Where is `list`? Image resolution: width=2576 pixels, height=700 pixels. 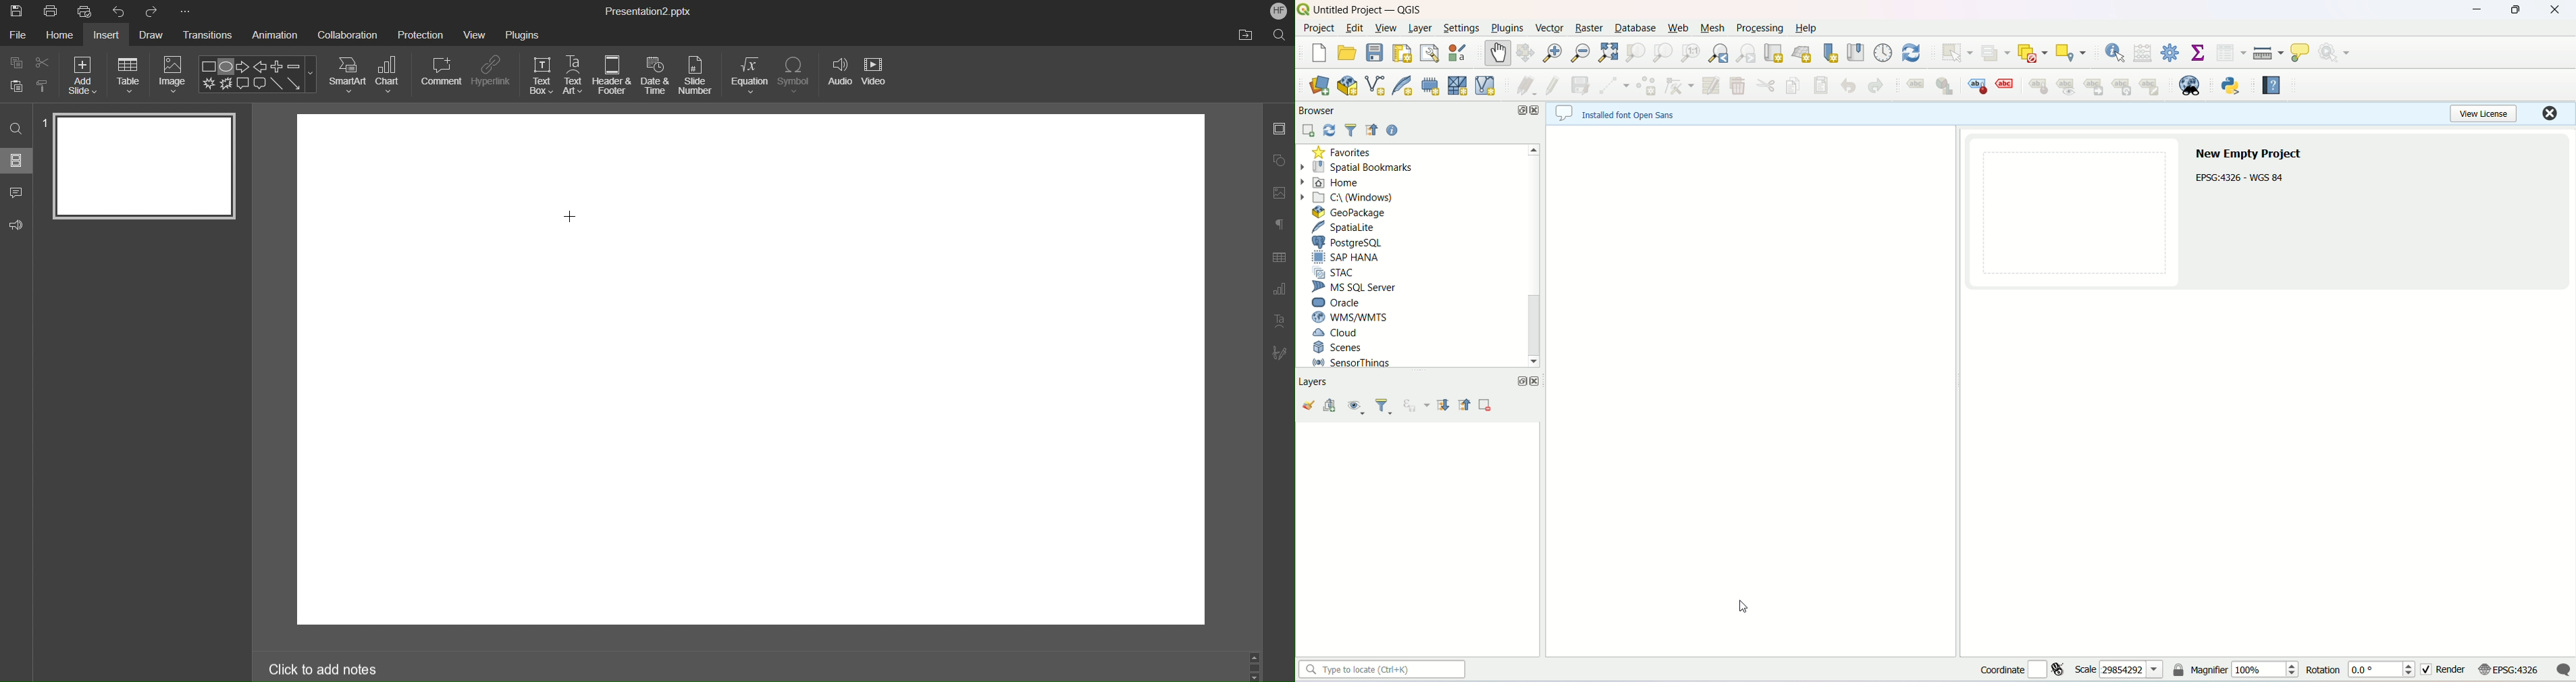 list is located at coordinates (1373, 129).